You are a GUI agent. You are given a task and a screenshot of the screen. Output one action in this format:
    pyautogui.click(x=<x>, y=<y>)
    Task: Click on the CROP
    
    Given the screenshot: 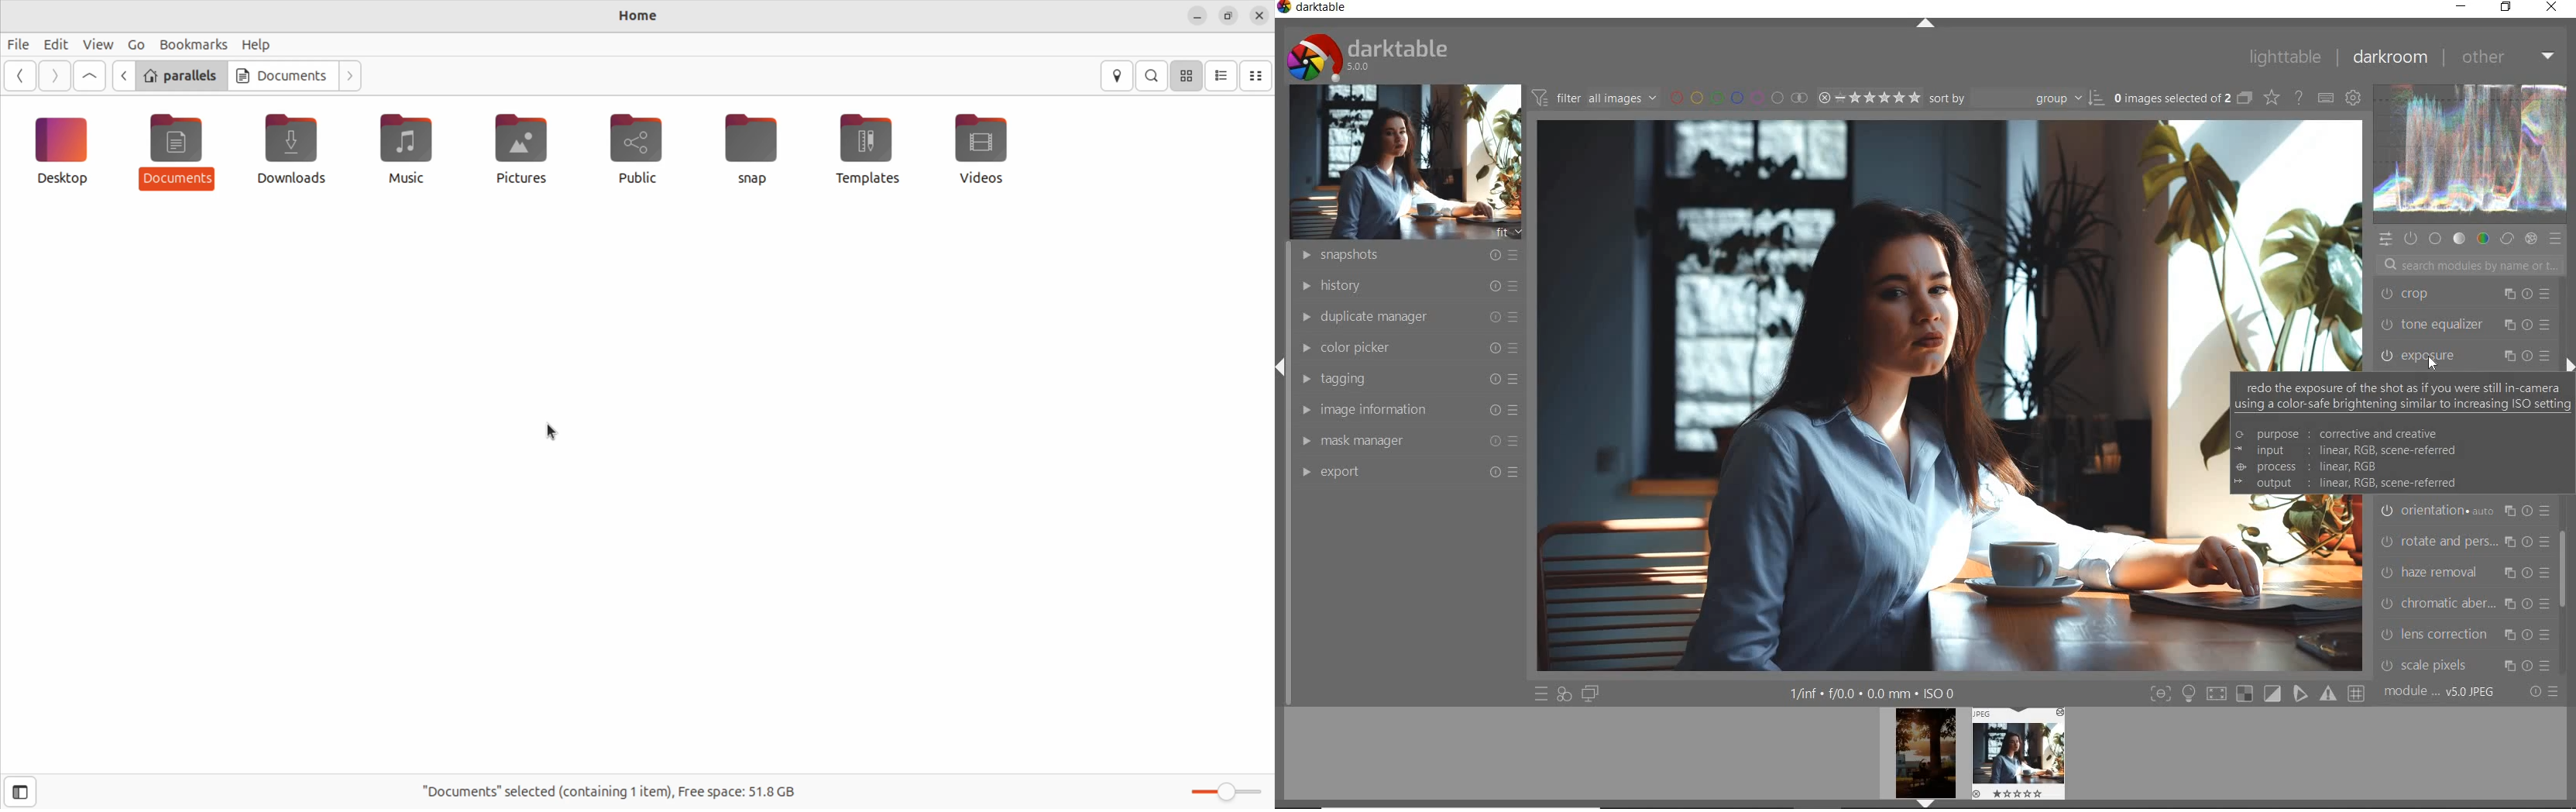 What is the action you would take?
    pyautogui.click(x=2464, y=295)
    